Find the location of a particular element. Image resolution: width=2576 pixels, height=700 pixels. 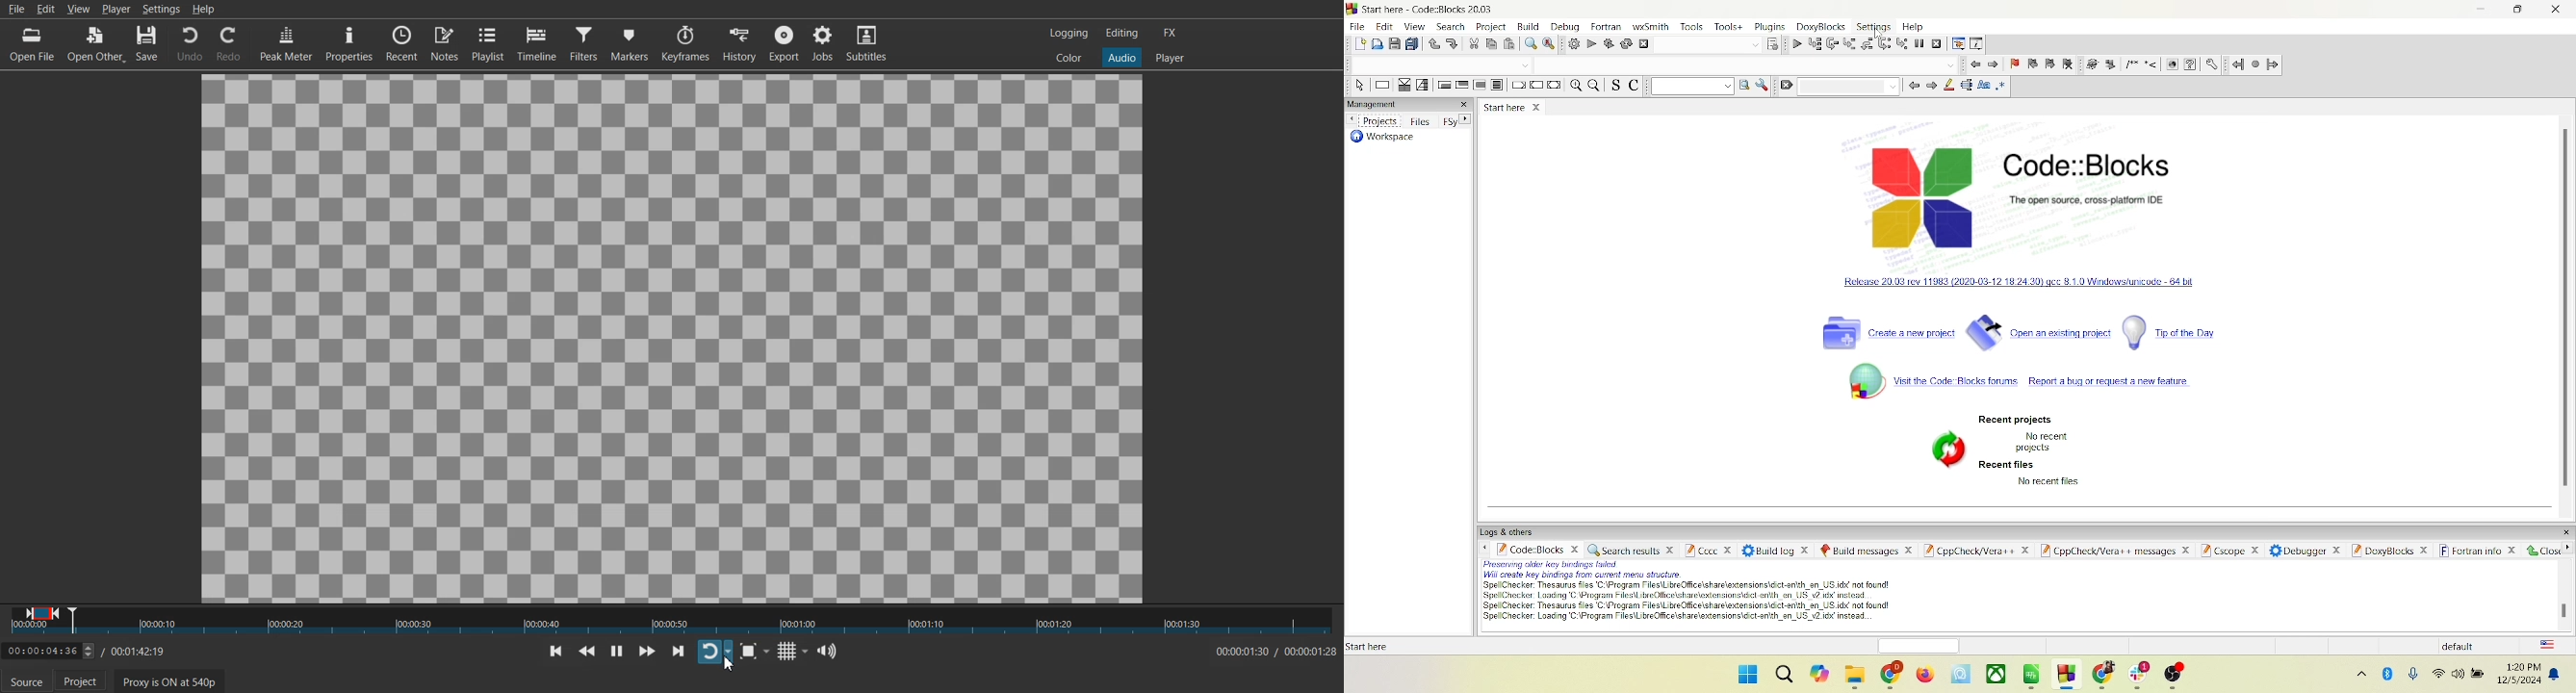

Save is located at coordinates (149, 43).